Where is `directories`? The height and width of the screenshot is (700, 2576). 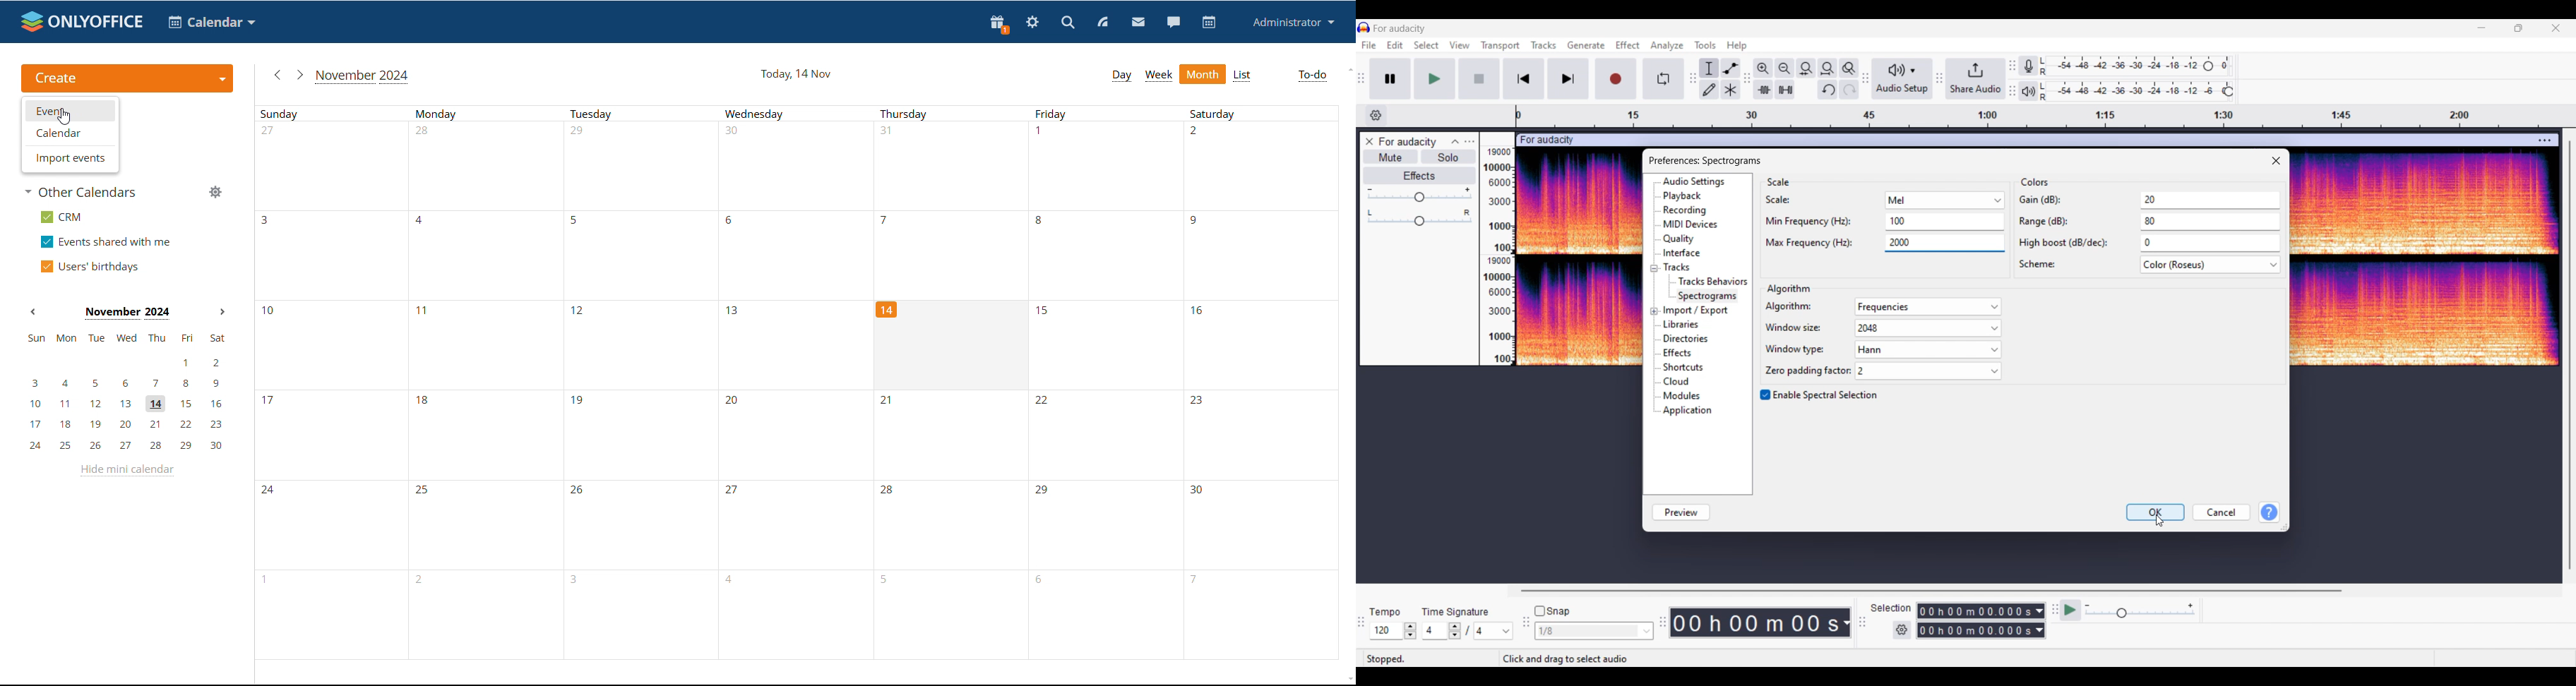 directories is located at coordinates (1690, 340).